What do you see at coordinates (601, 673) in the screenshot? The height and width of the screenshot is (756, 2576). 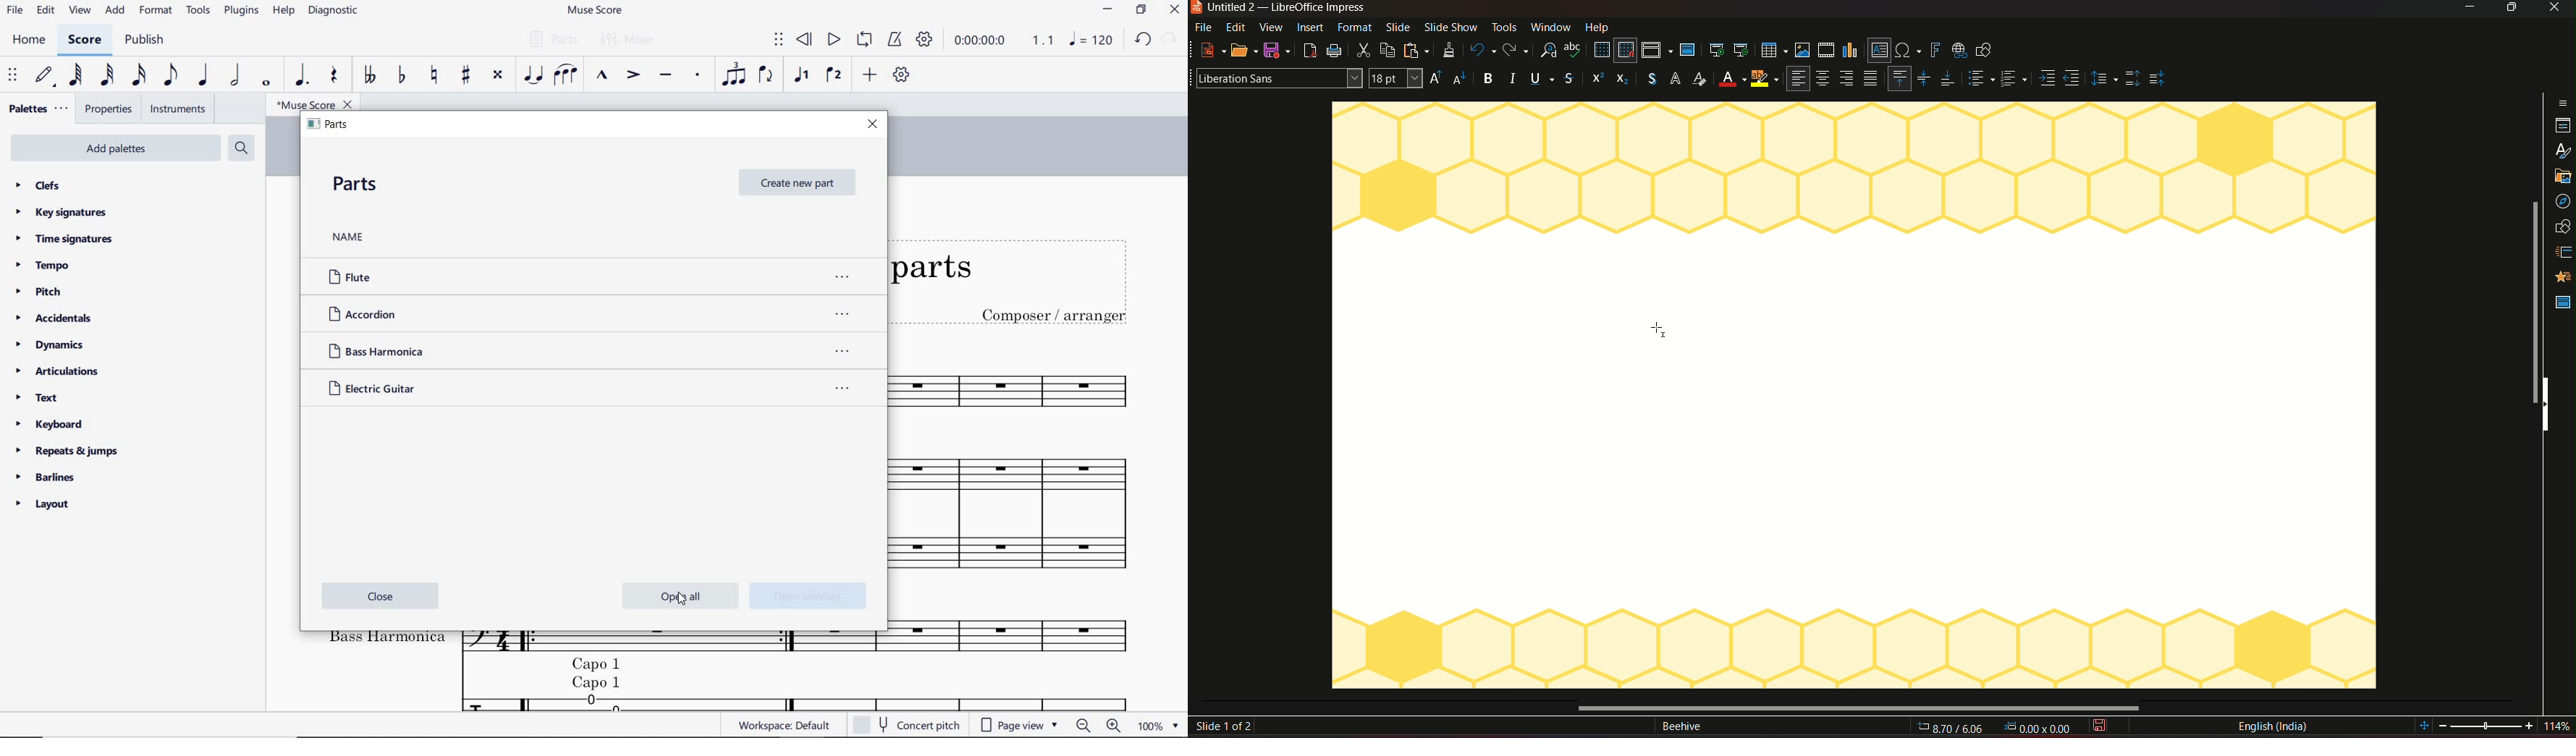 I see `cappo` at bounding box center [601, 673].